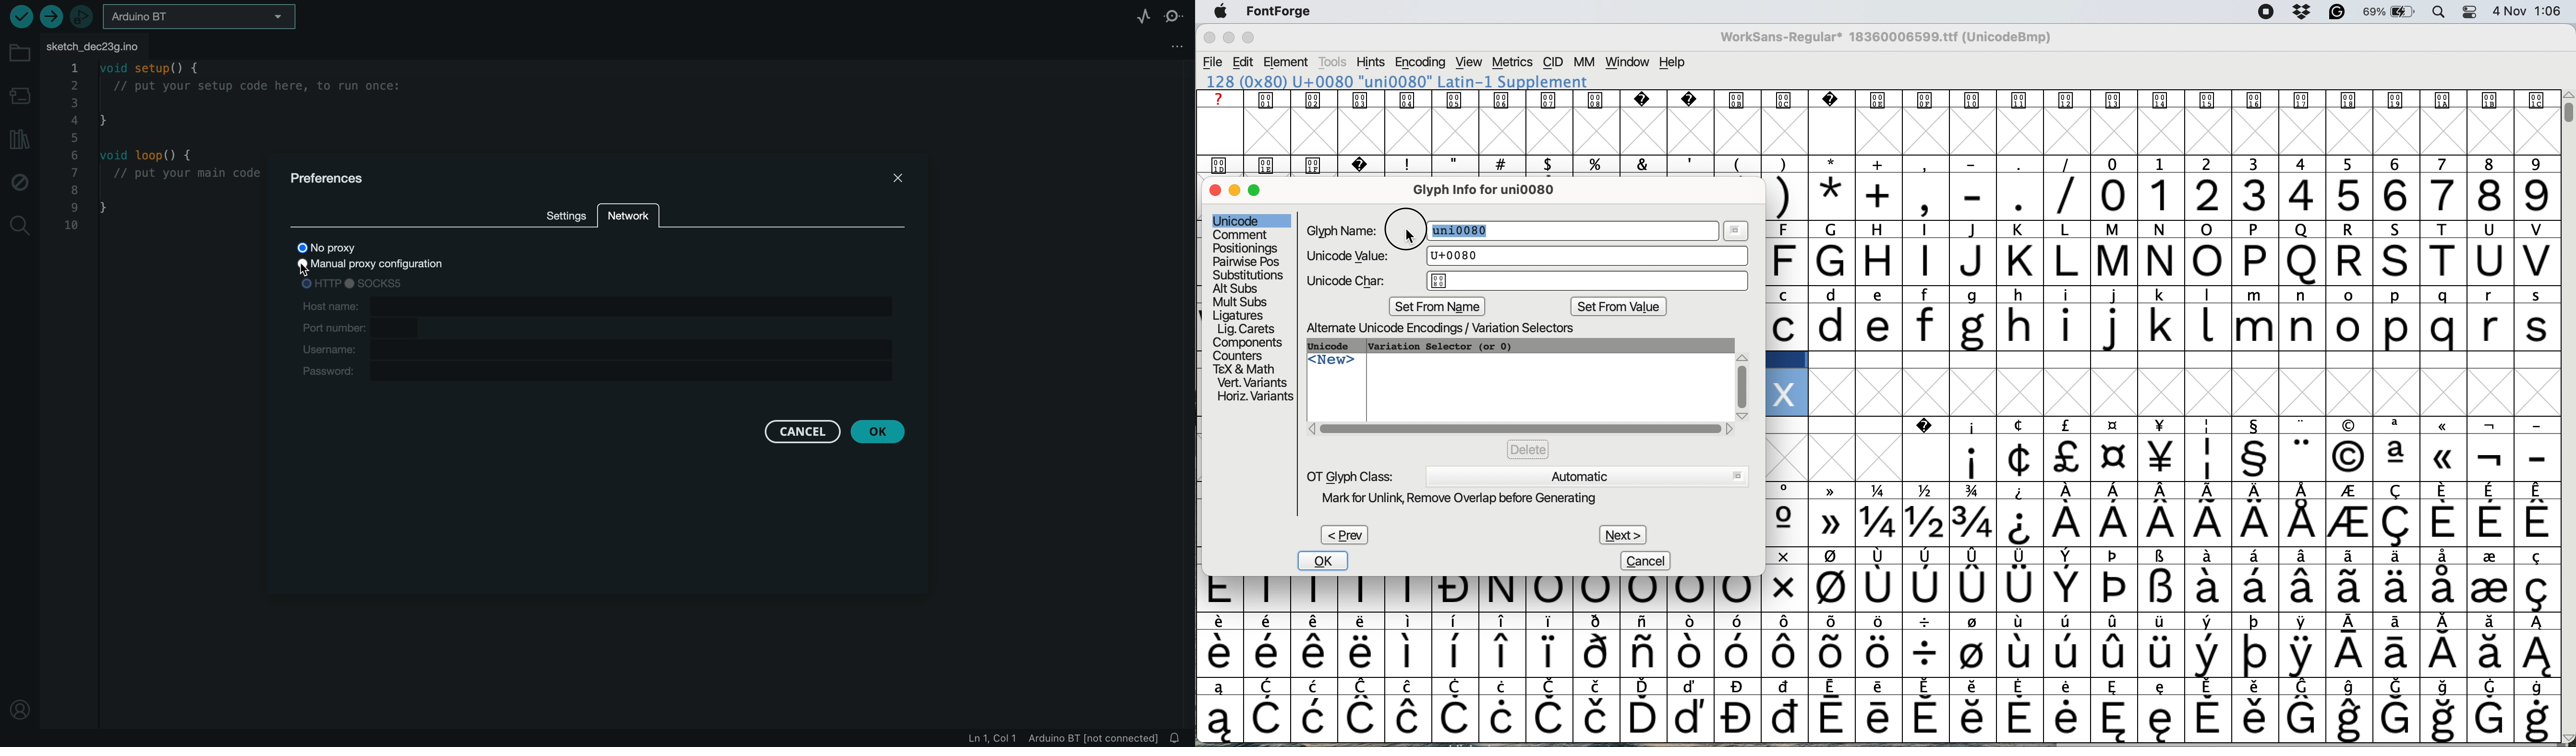  Describe the element at coordinates (1251, 342) in the screenshot. I see `components` at that location.